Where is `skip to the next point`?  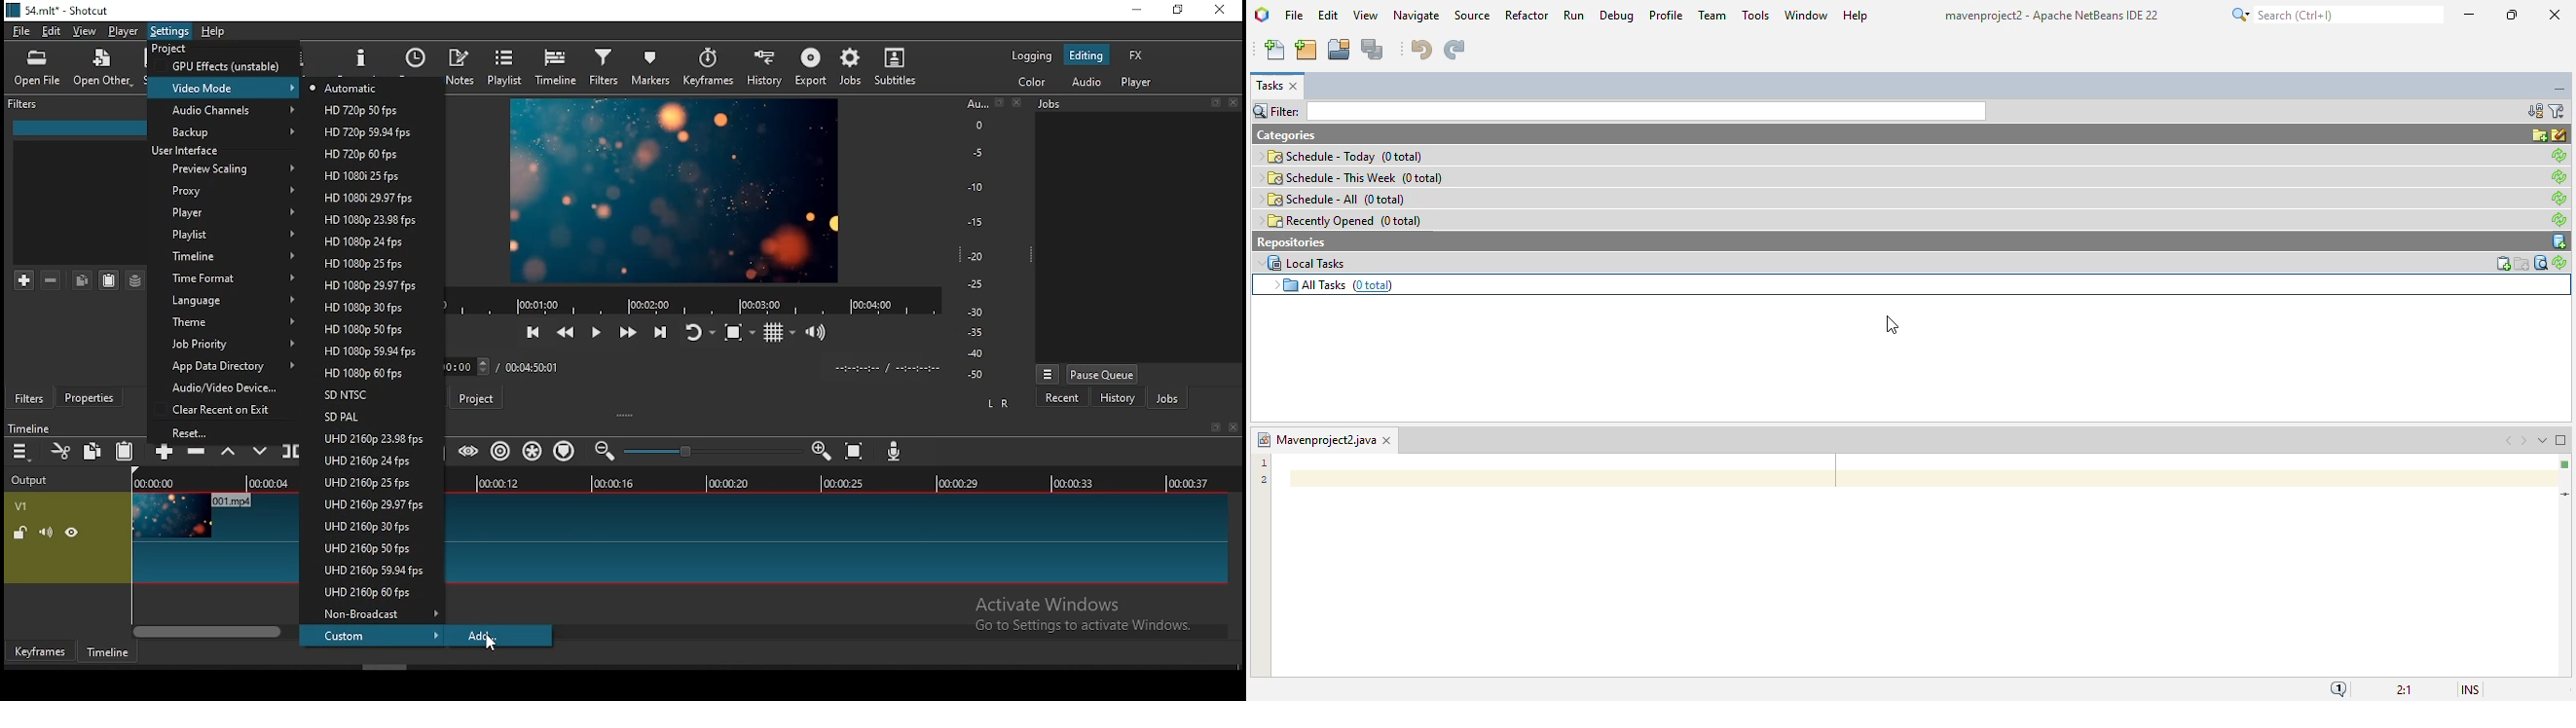 skip to the next point is located at coordinates (660, 333).